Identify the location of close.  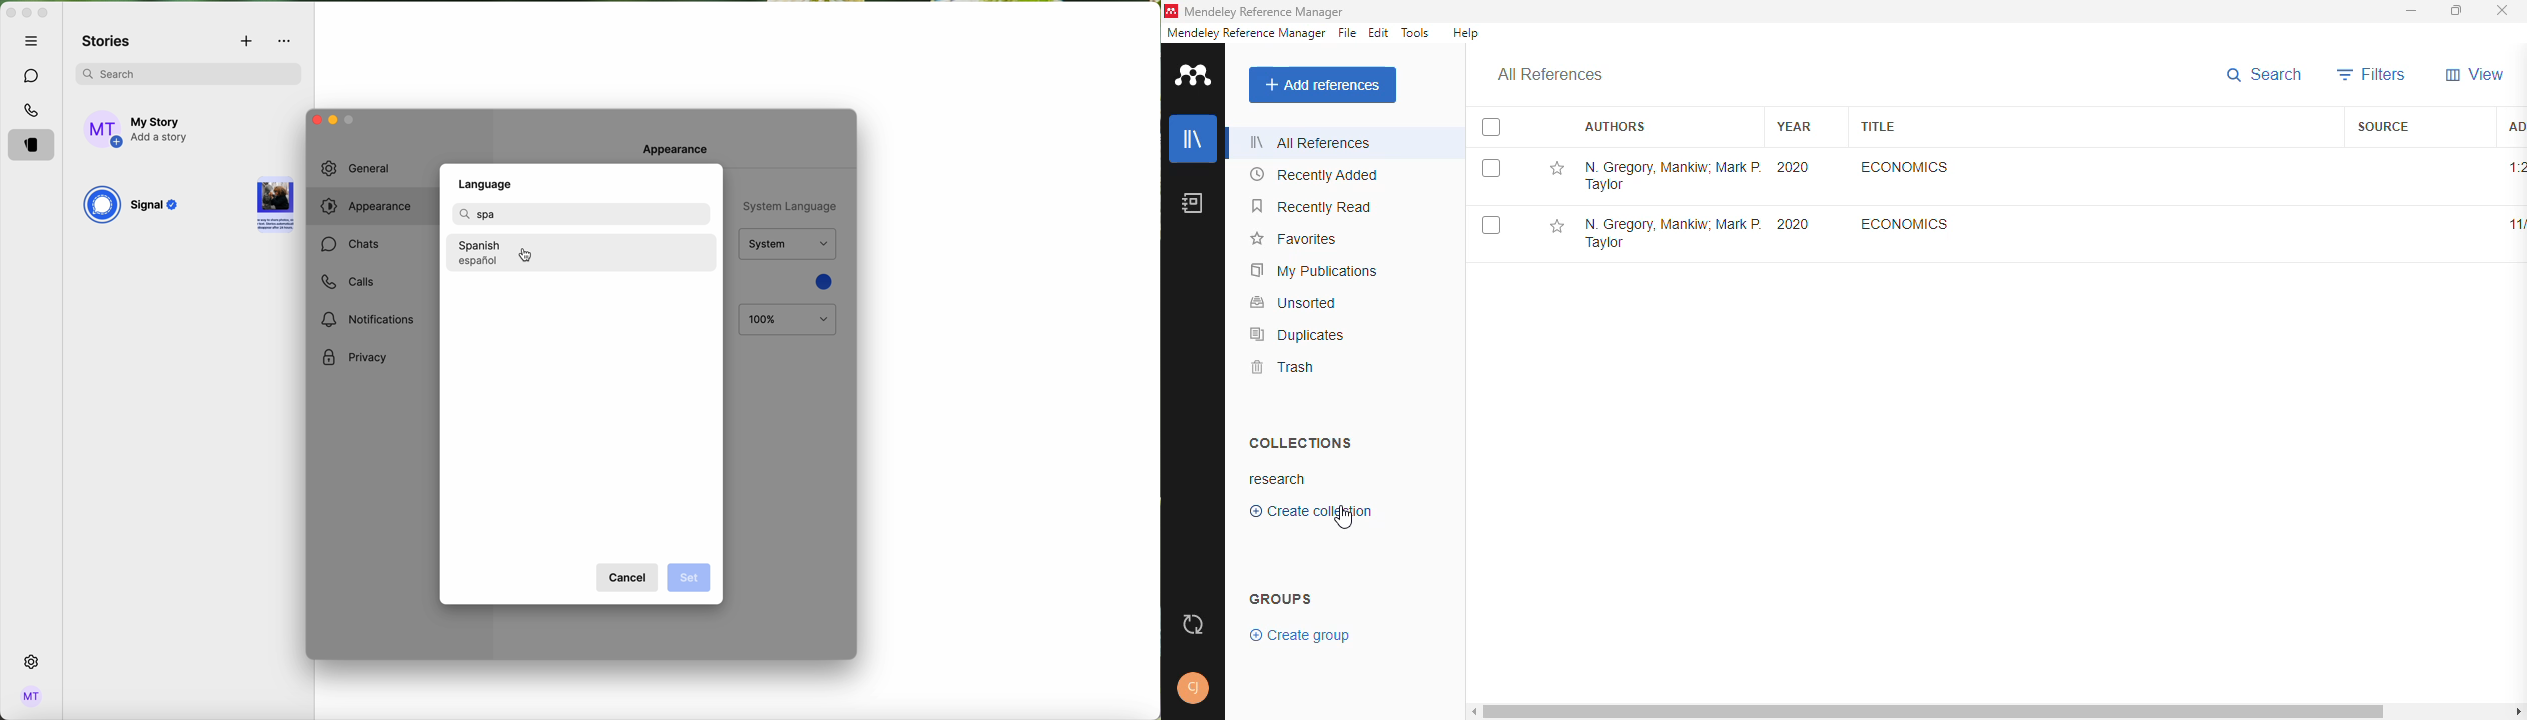
(2503, 10).